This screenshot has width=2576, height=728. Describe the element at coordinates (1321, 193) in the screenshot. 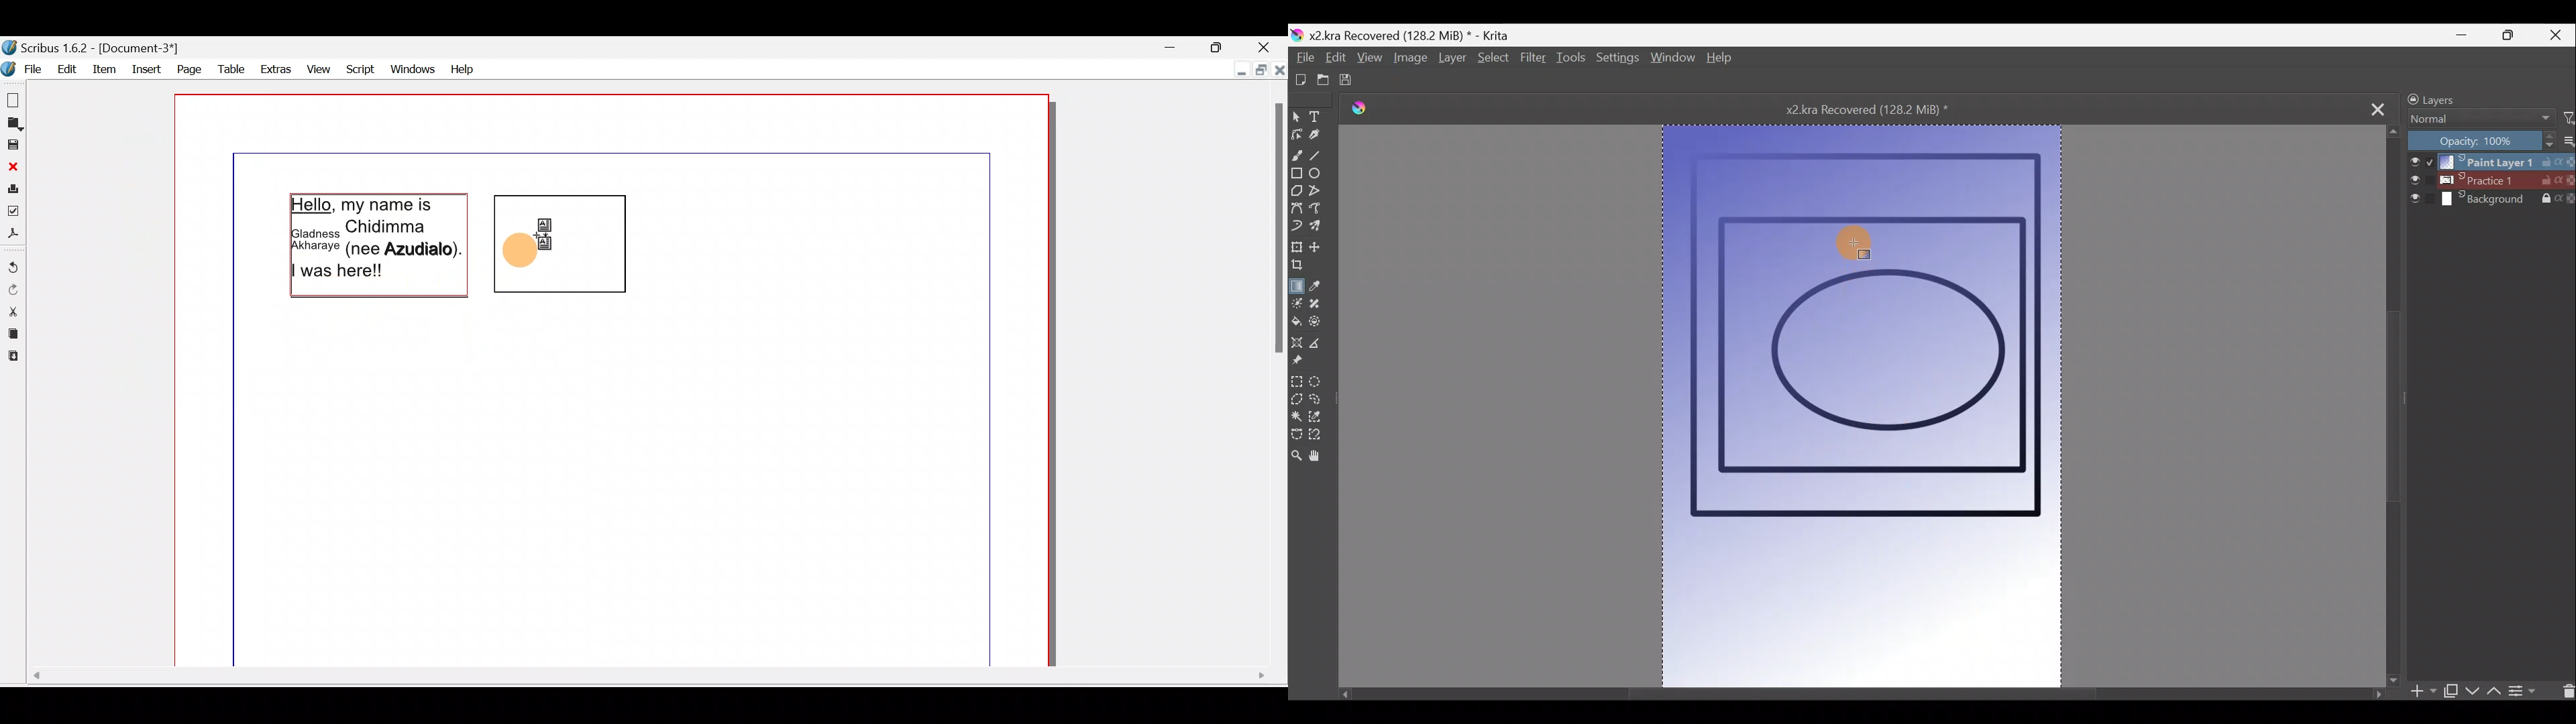

I see `Polyline tool` at that location.